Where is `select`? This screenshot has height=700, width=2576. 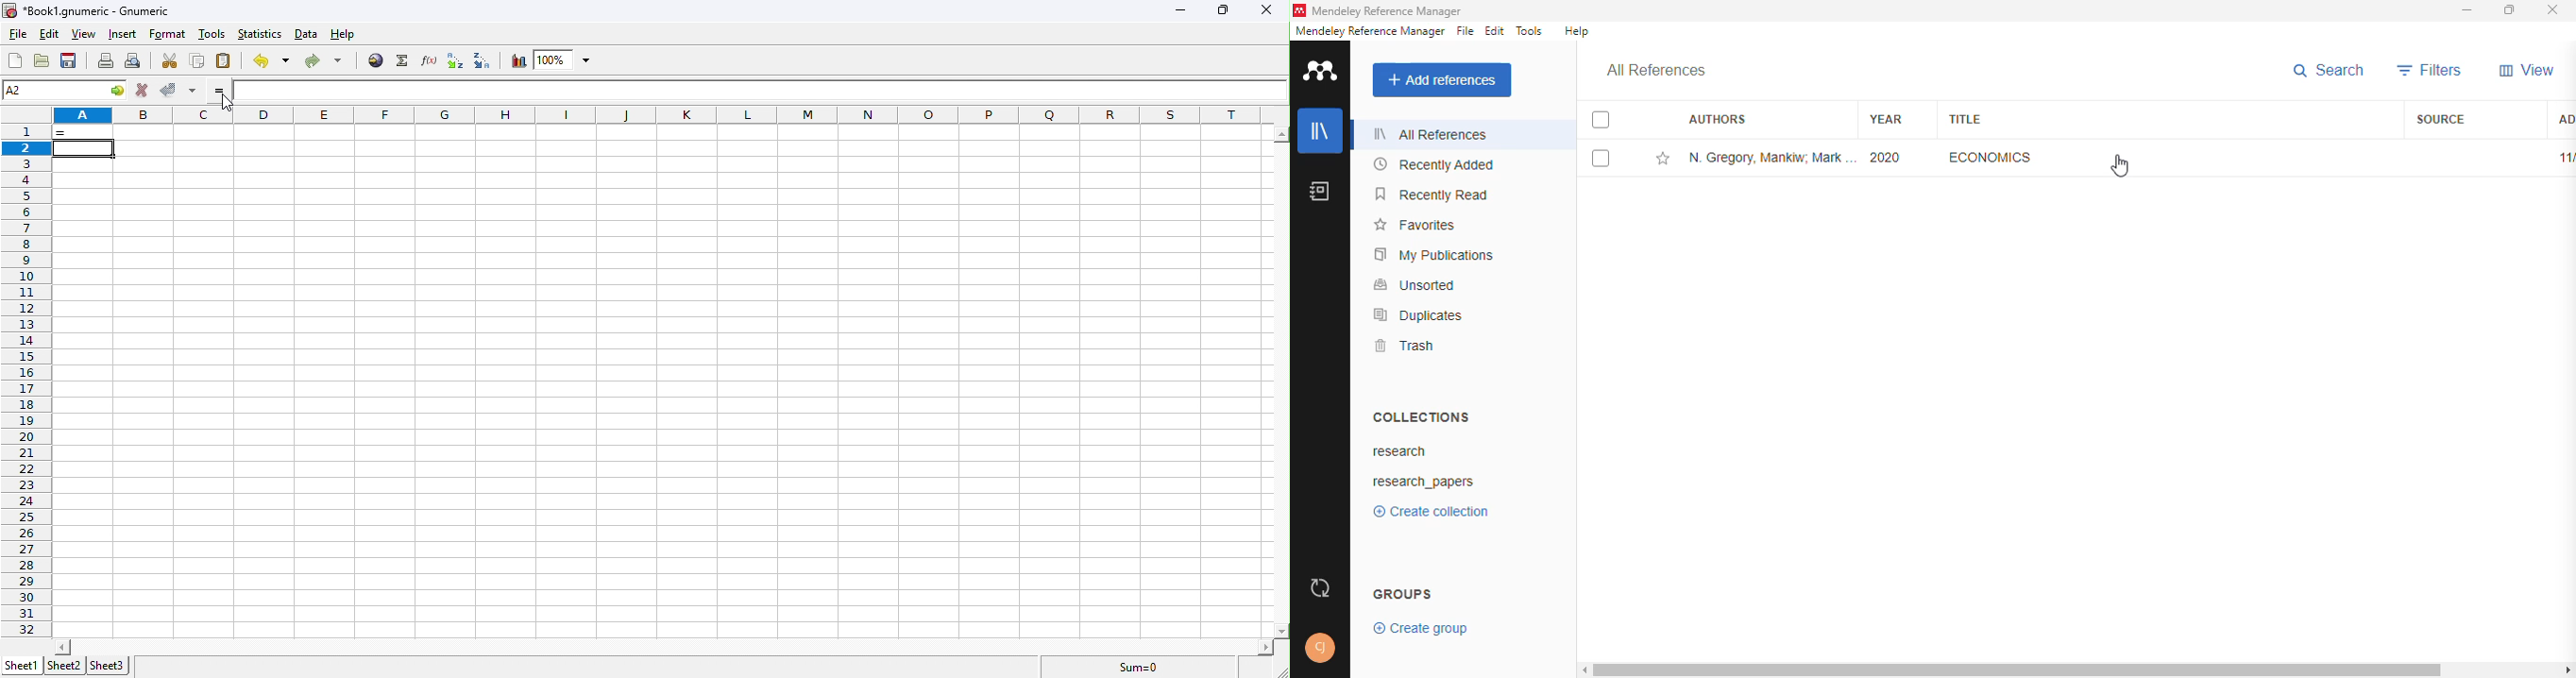
select is located at coordinates (1601, 121).